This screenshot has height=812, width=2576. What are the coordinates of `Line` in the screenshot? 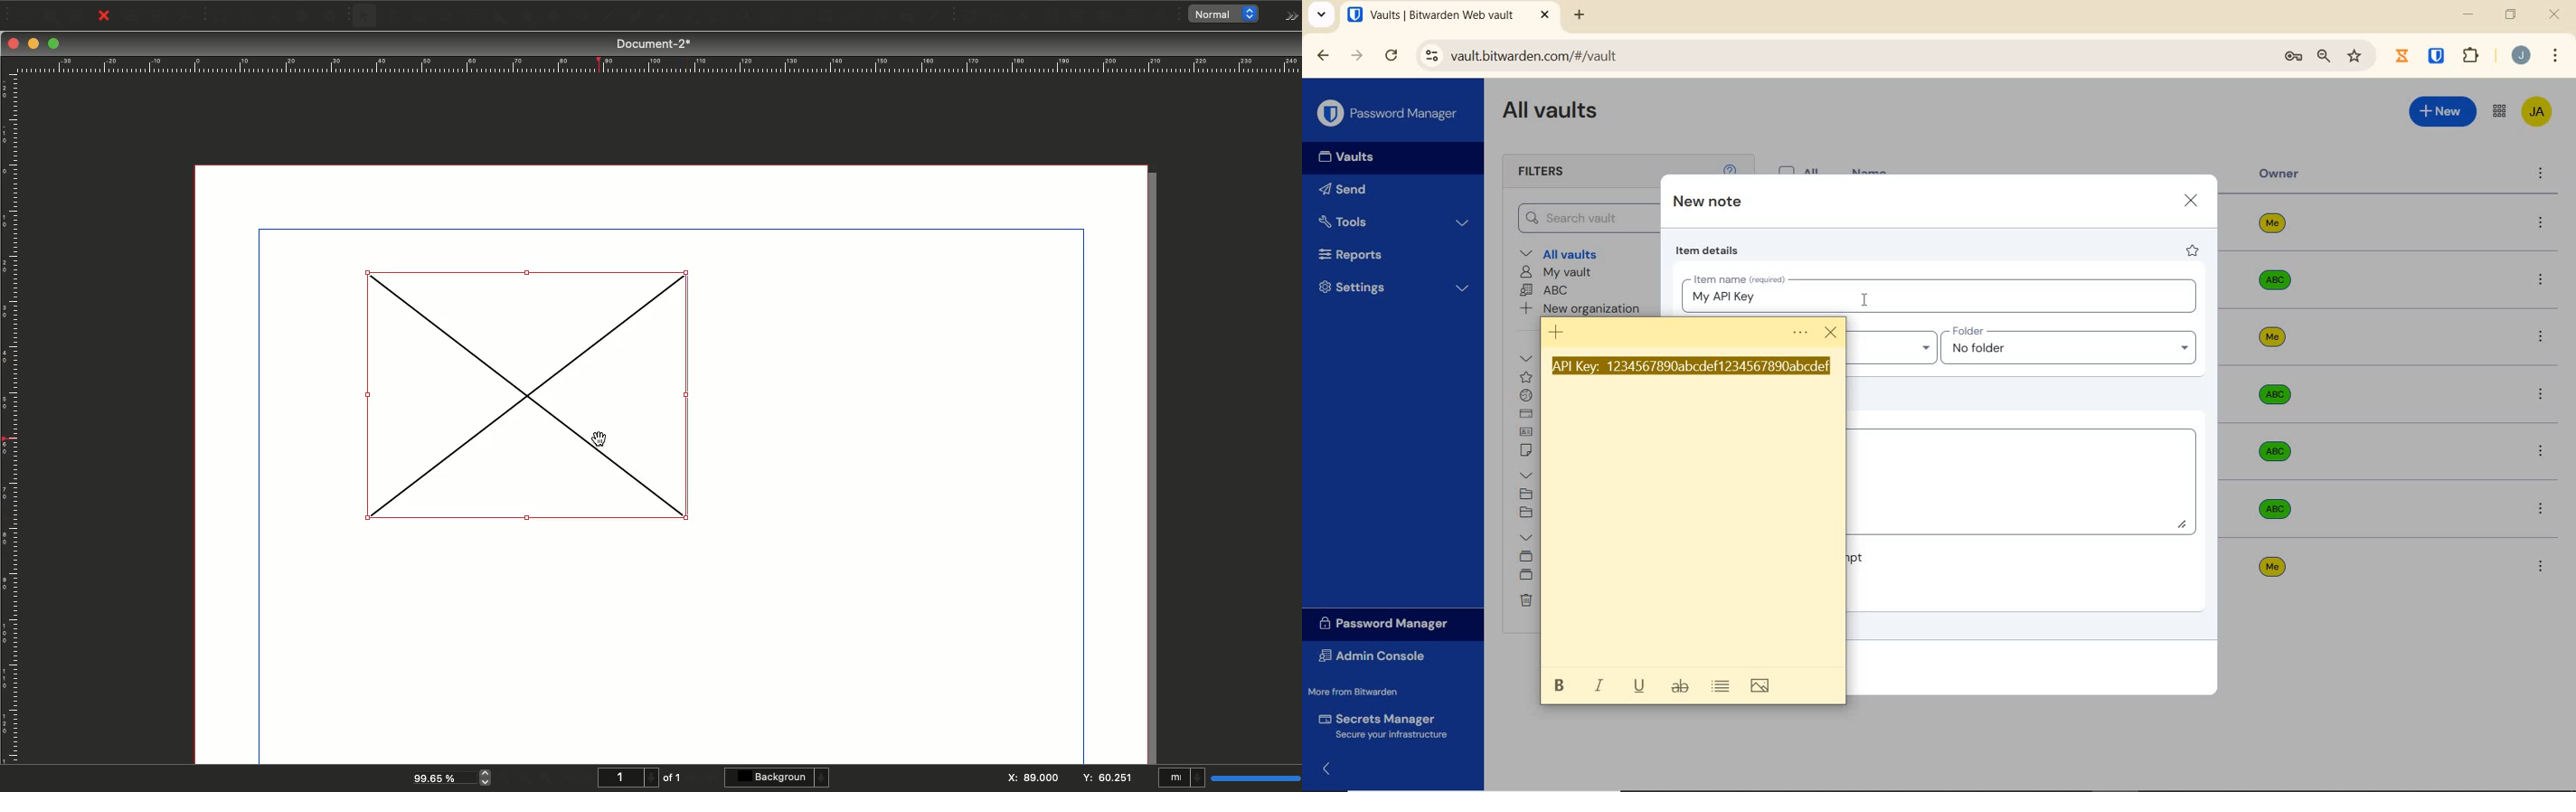 It's located at (607, 17).